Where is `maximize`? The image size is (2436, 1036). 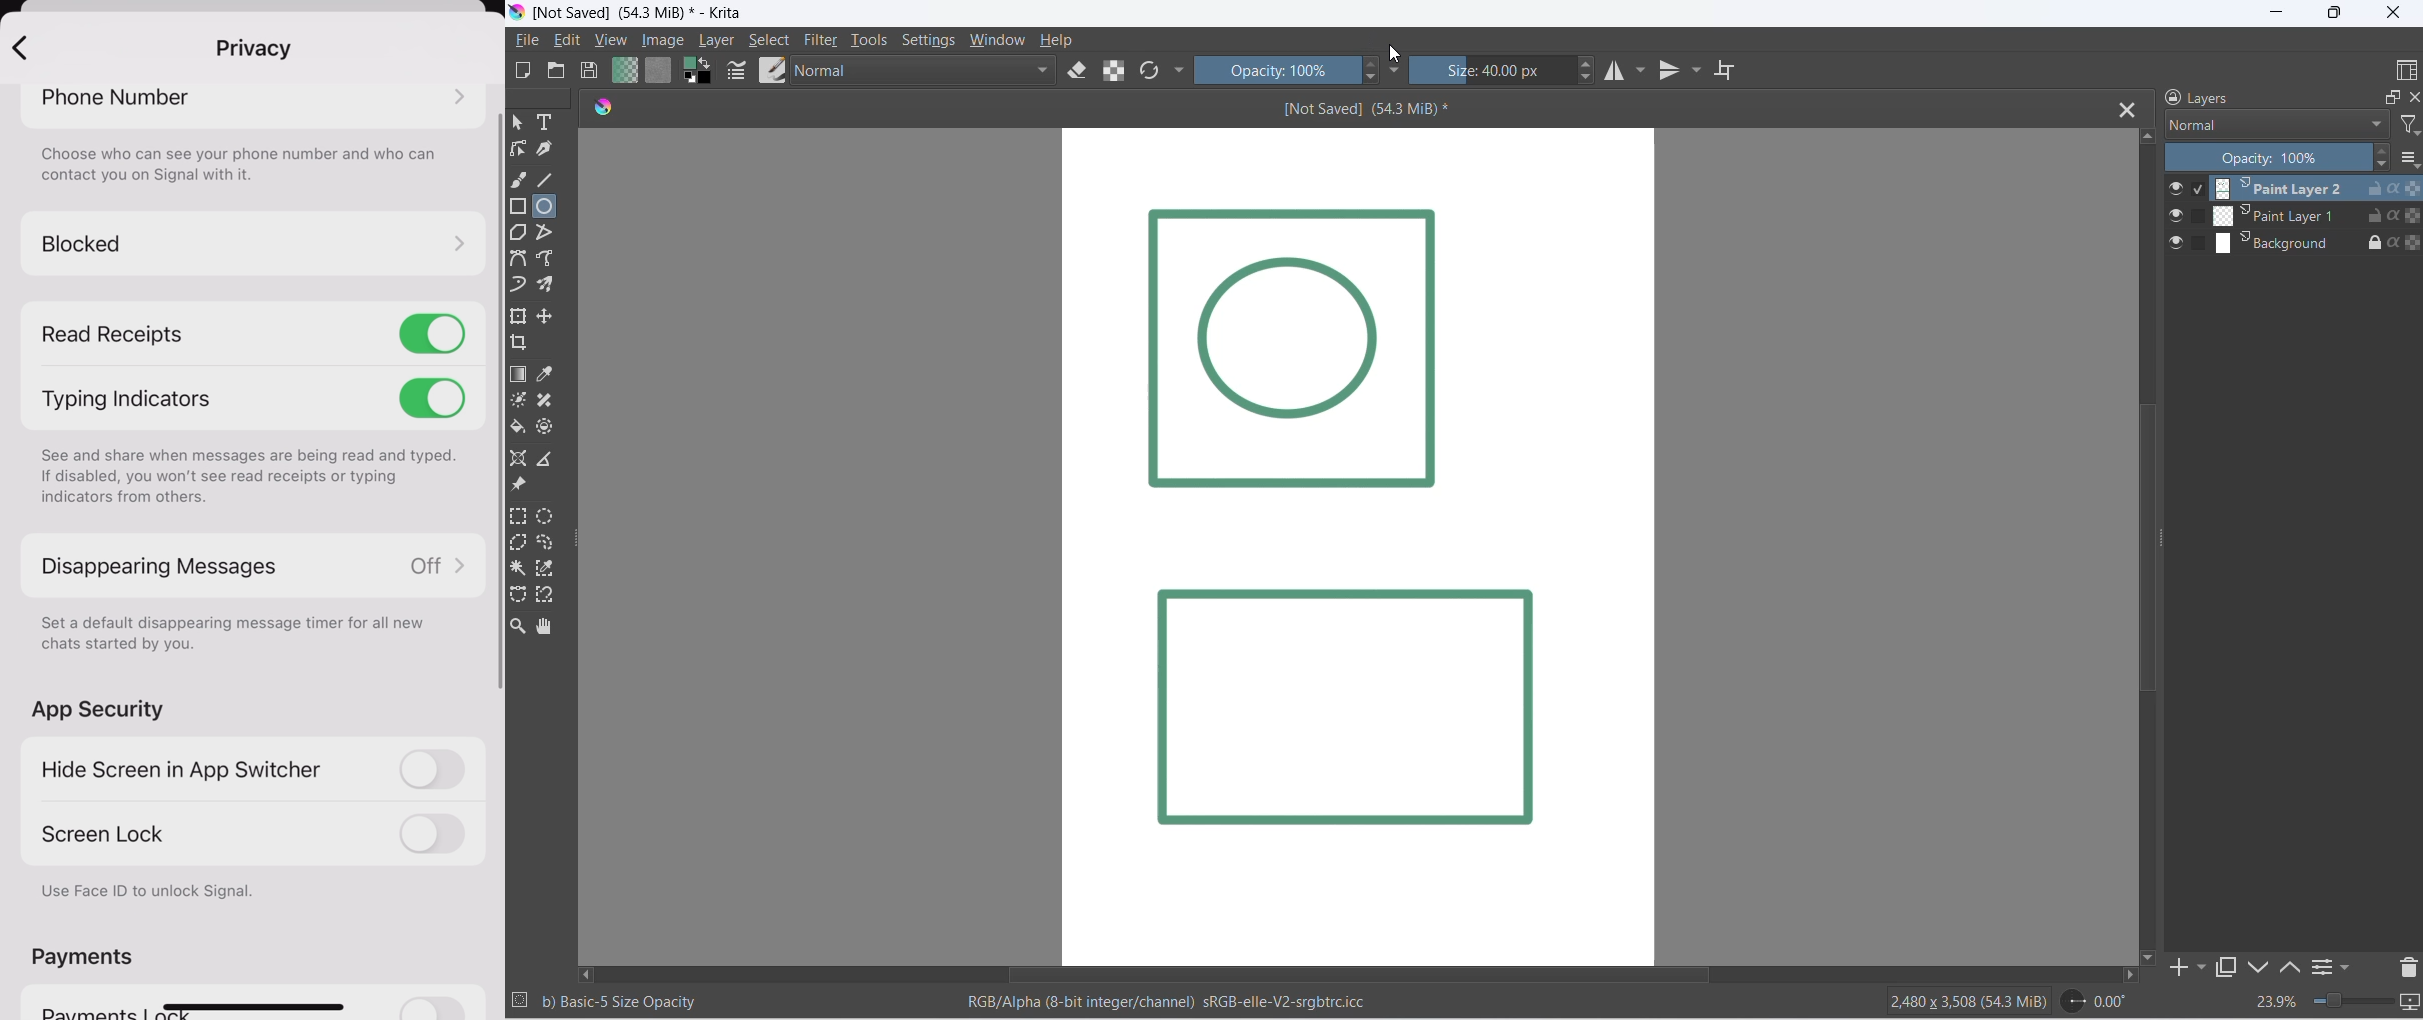
maximize is located at coordinates (2388, 95).